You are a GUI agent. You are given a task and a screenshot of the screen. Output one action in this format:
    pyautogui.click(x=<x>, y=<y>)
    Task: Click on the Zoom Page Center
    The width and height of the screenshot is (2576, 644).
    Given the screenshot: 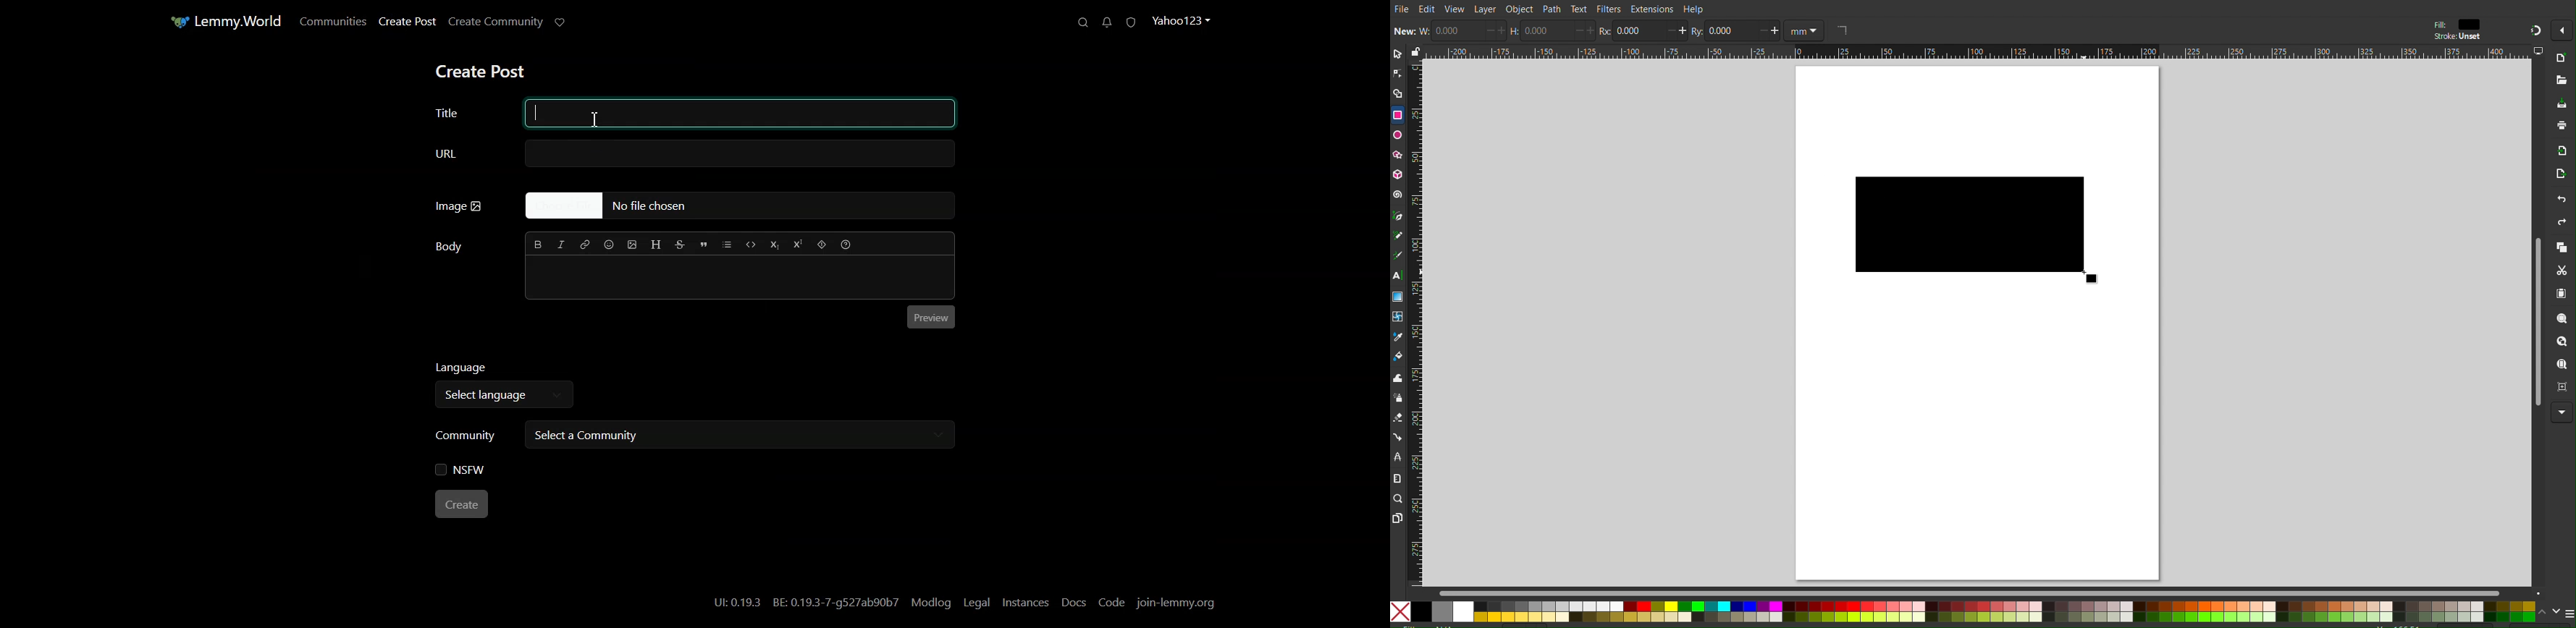 What is the action you would take?
    pyautogui.click(x=2562, y=388)
    